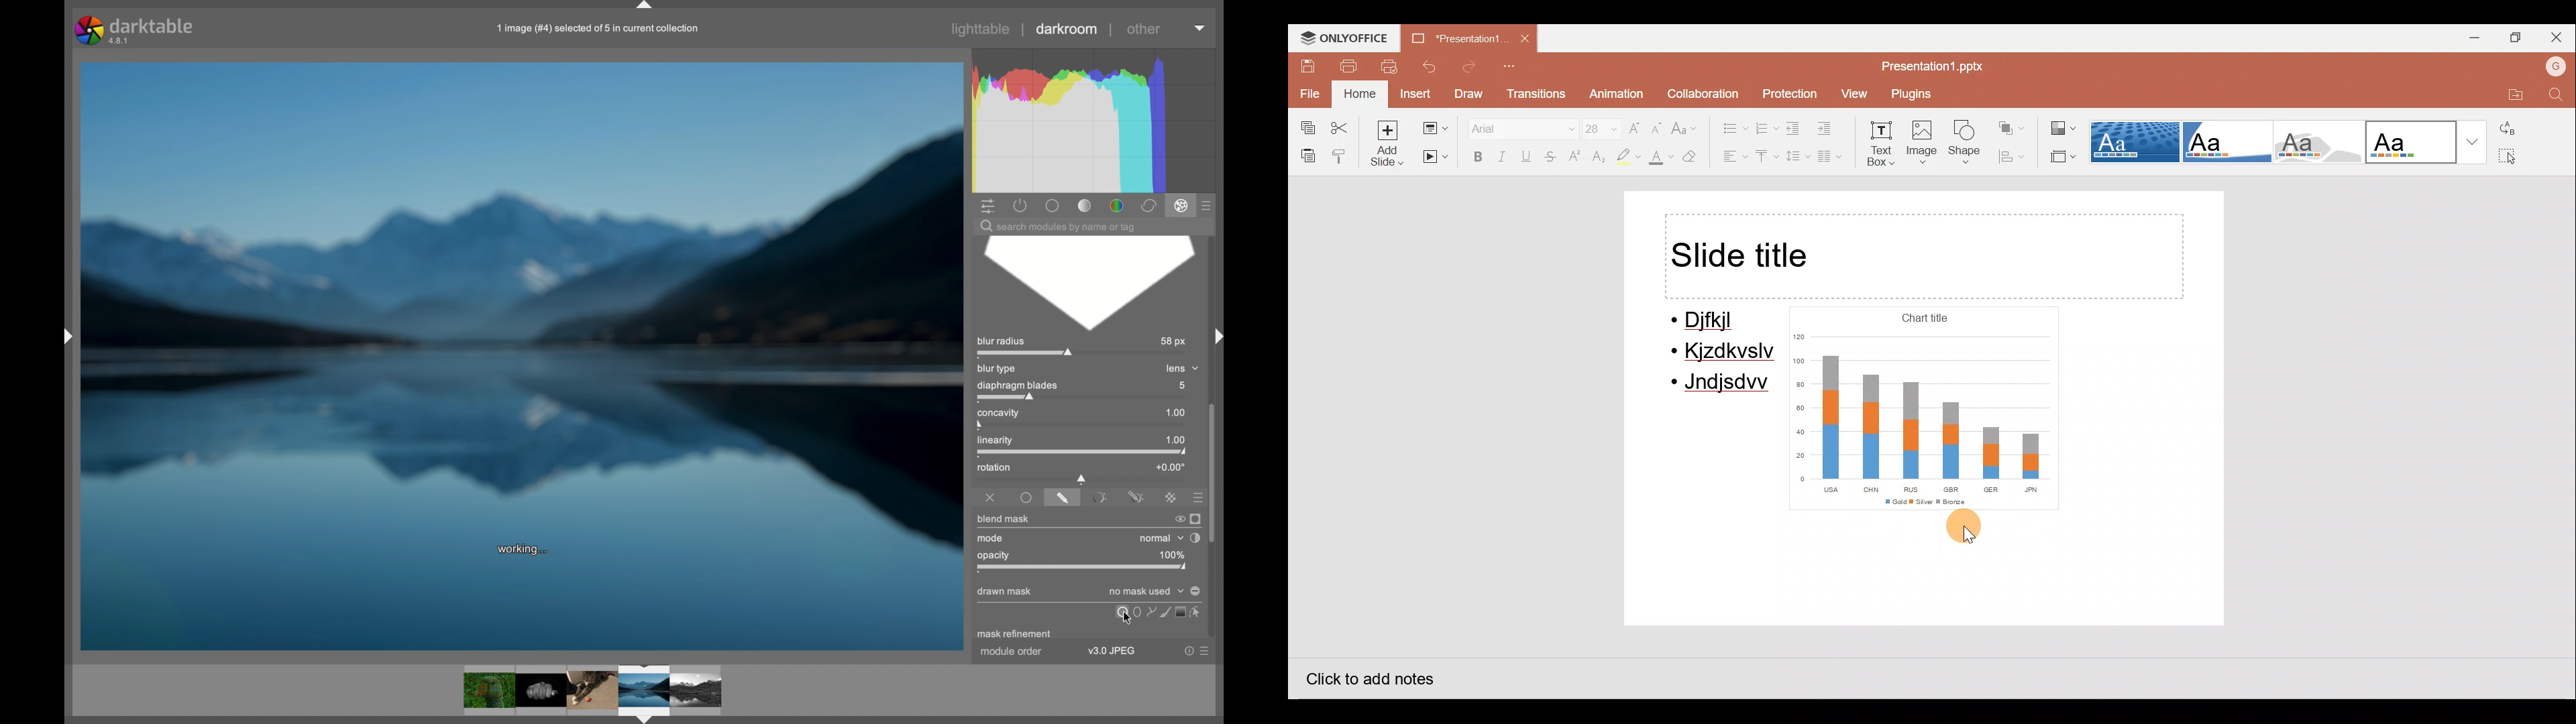 The width and height of the screenshot is (2576, 728). What do you see at coordinates (1196, 518) in the screenshot?
I see `display mask` at bounding box center [1196, 518].